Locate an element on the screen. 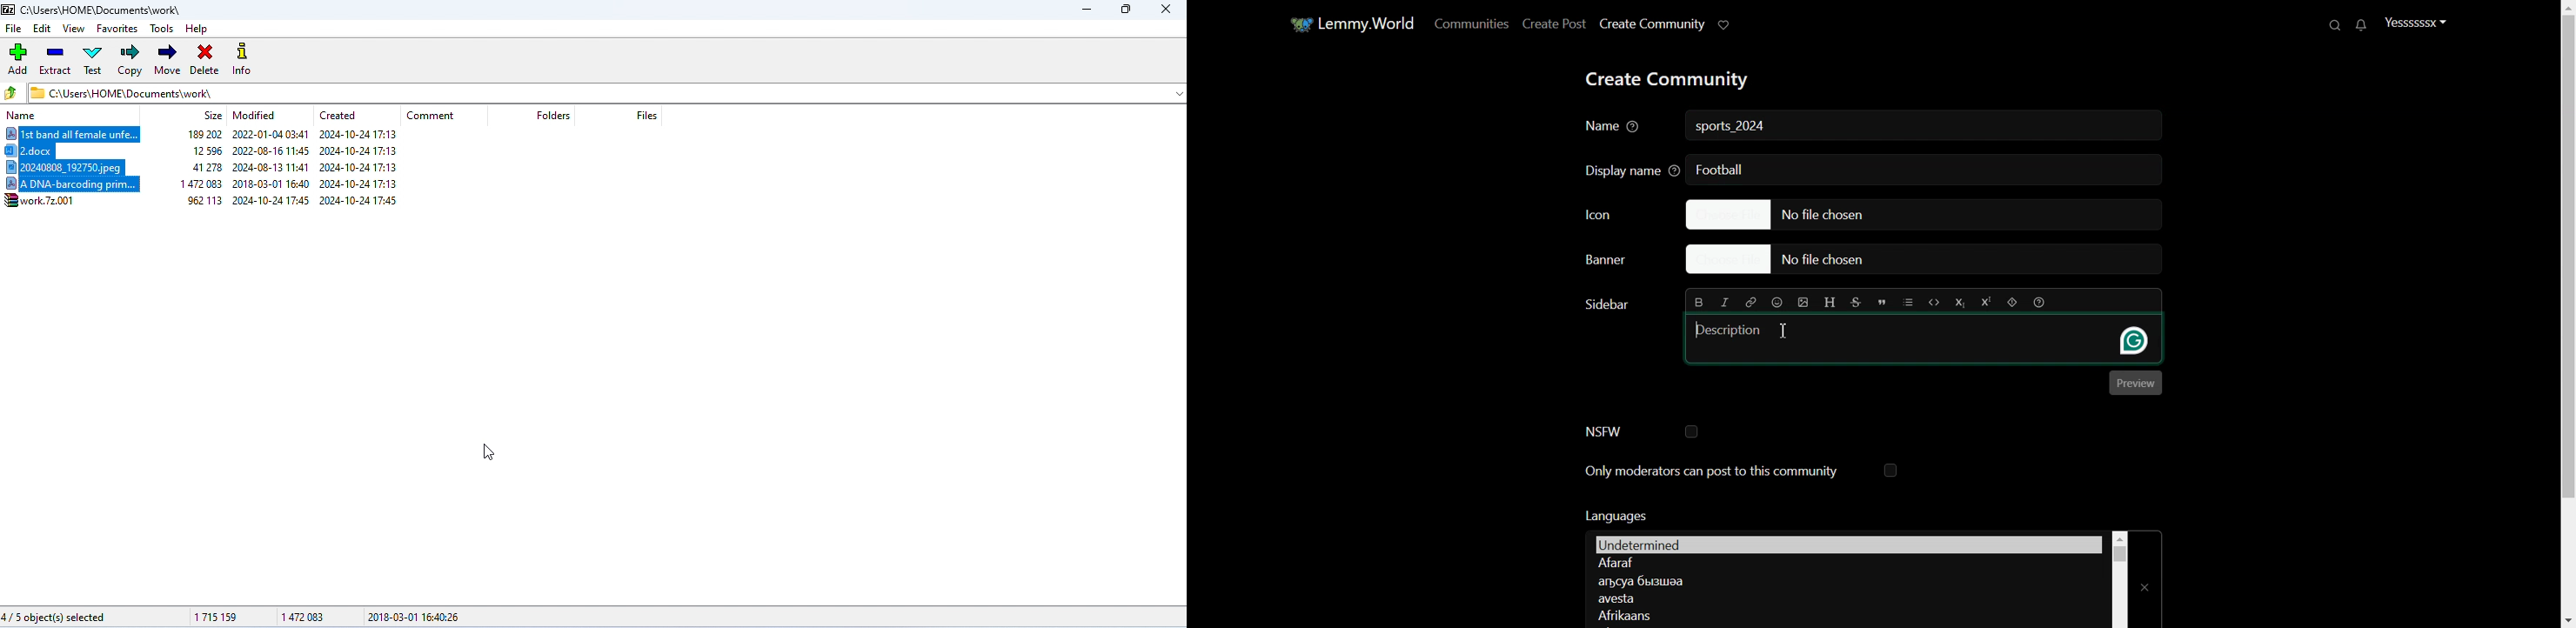  grammarly icon is located at coordinates (2135, 340).